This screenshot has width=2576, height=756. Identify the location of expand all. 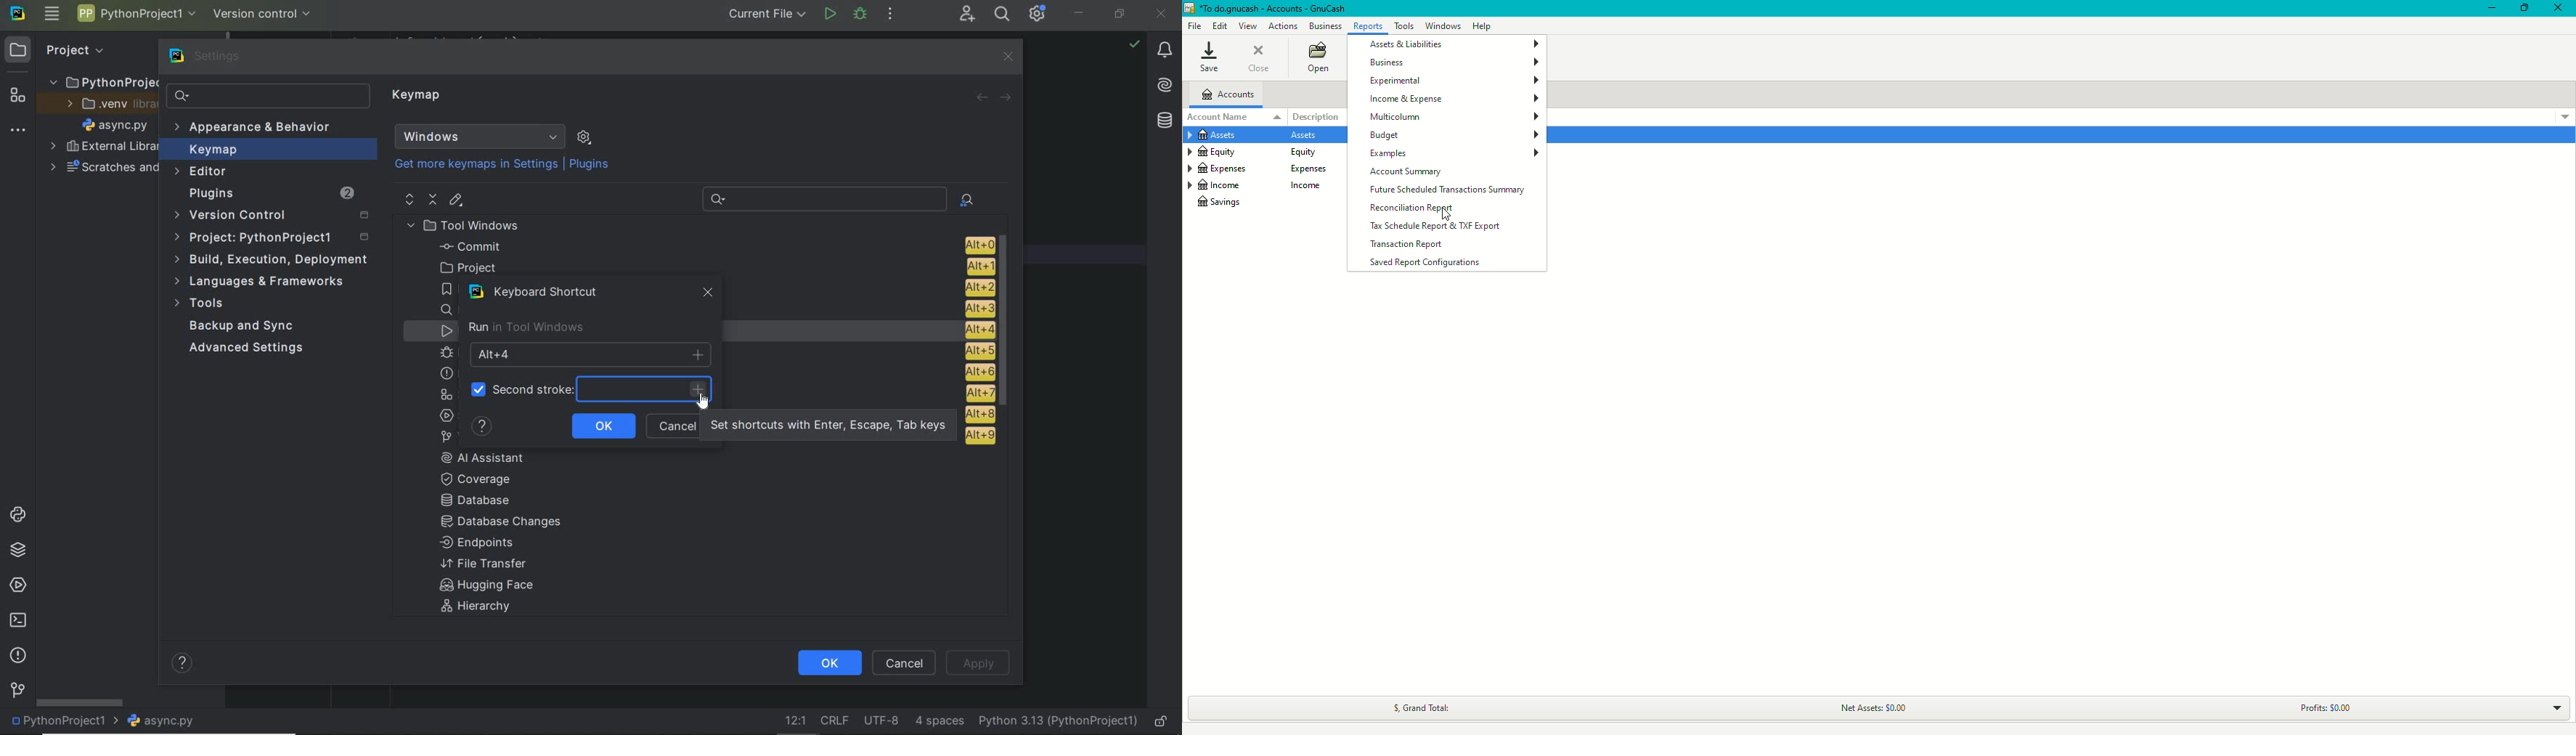
(408, 199).